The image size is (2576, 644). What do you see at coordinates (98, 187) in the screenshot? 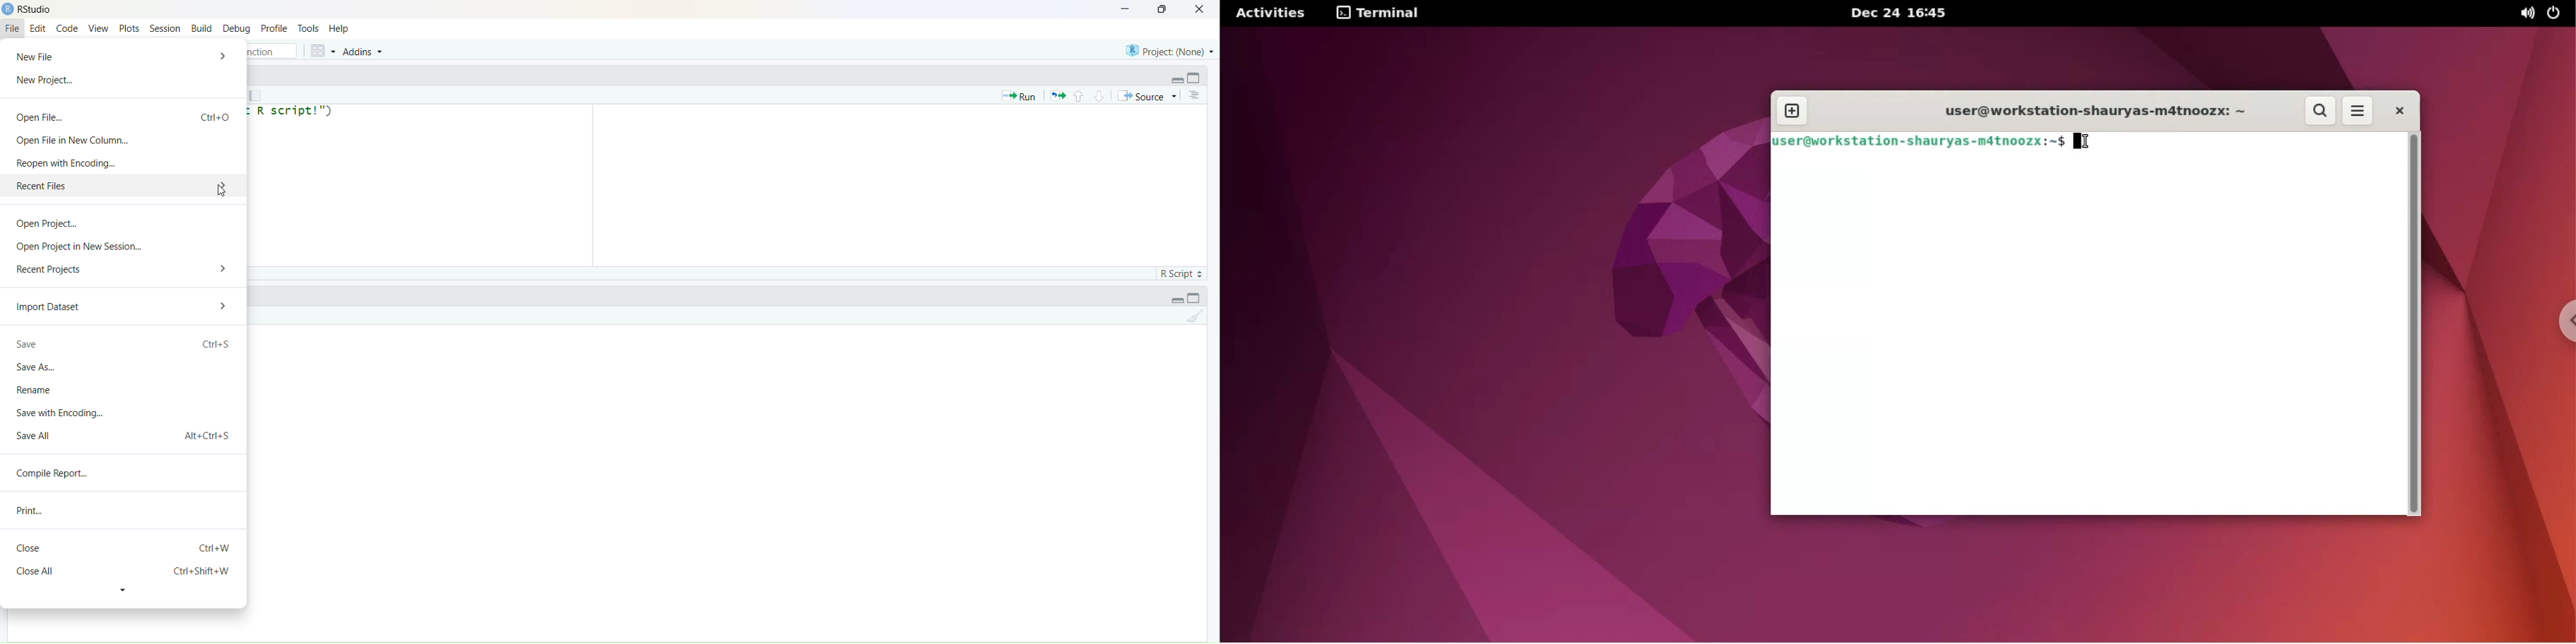
I see `Recent Files` at bounding box center [98, 187].